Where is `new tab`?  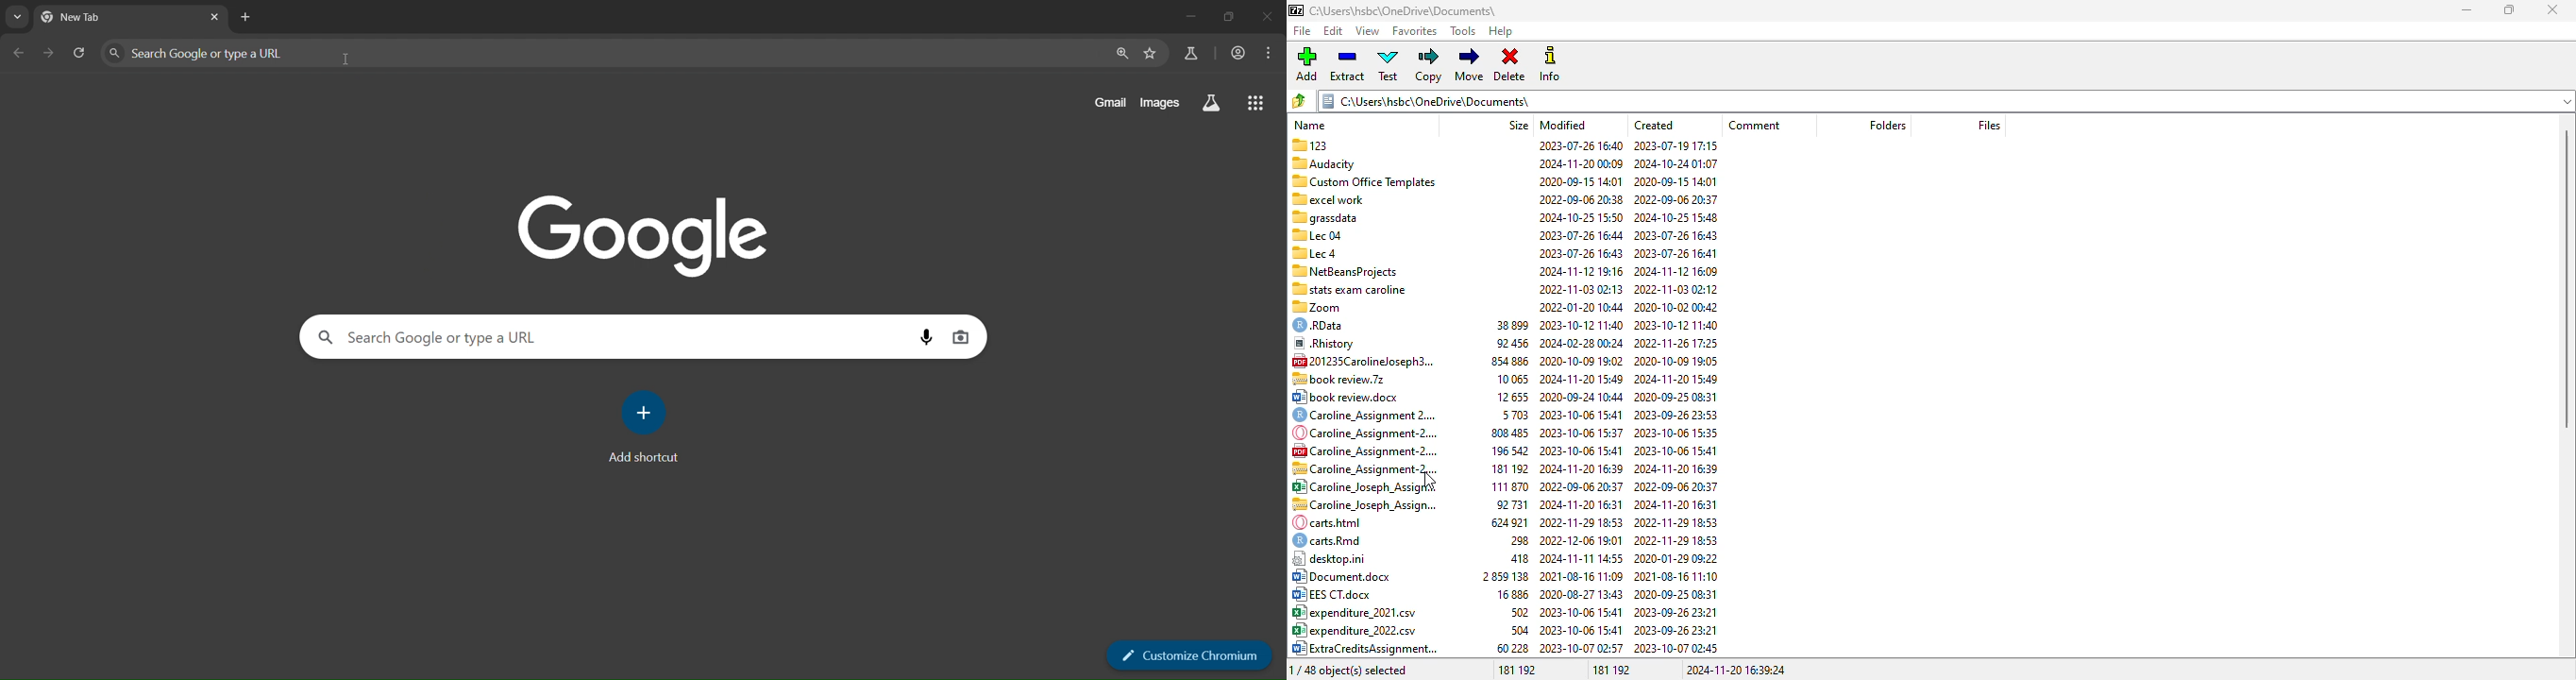
new tab is located at coordinates (247, 17).